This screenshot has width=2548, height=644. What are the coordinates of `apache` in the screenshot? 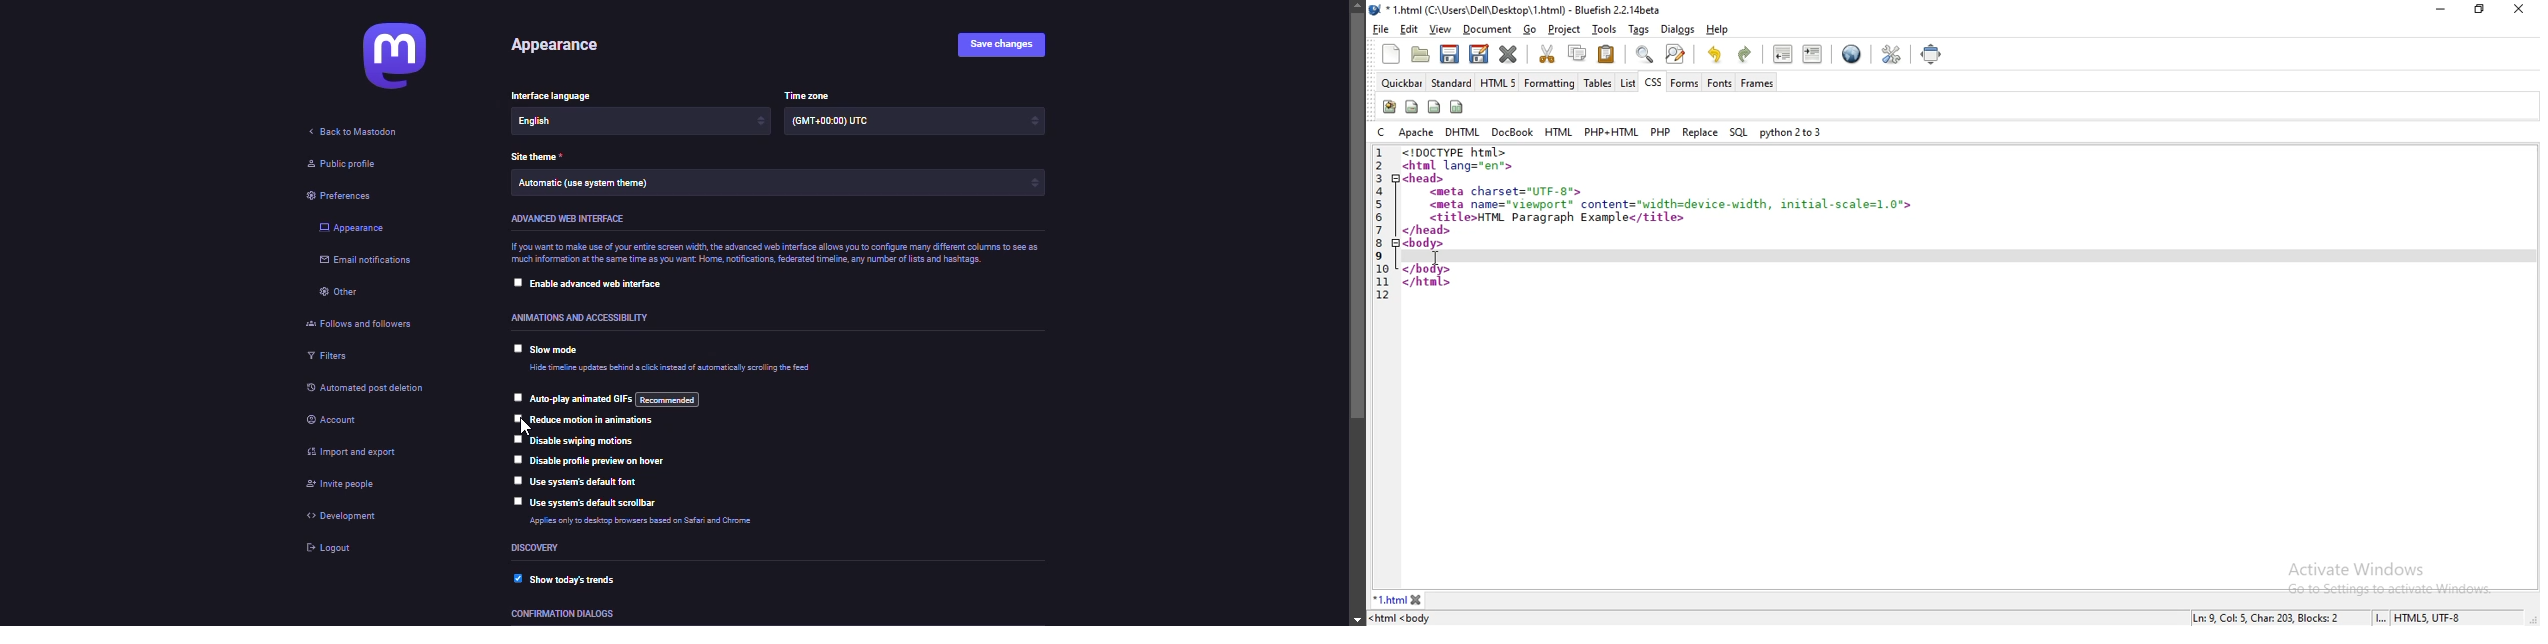 It's located at (1416, 132).